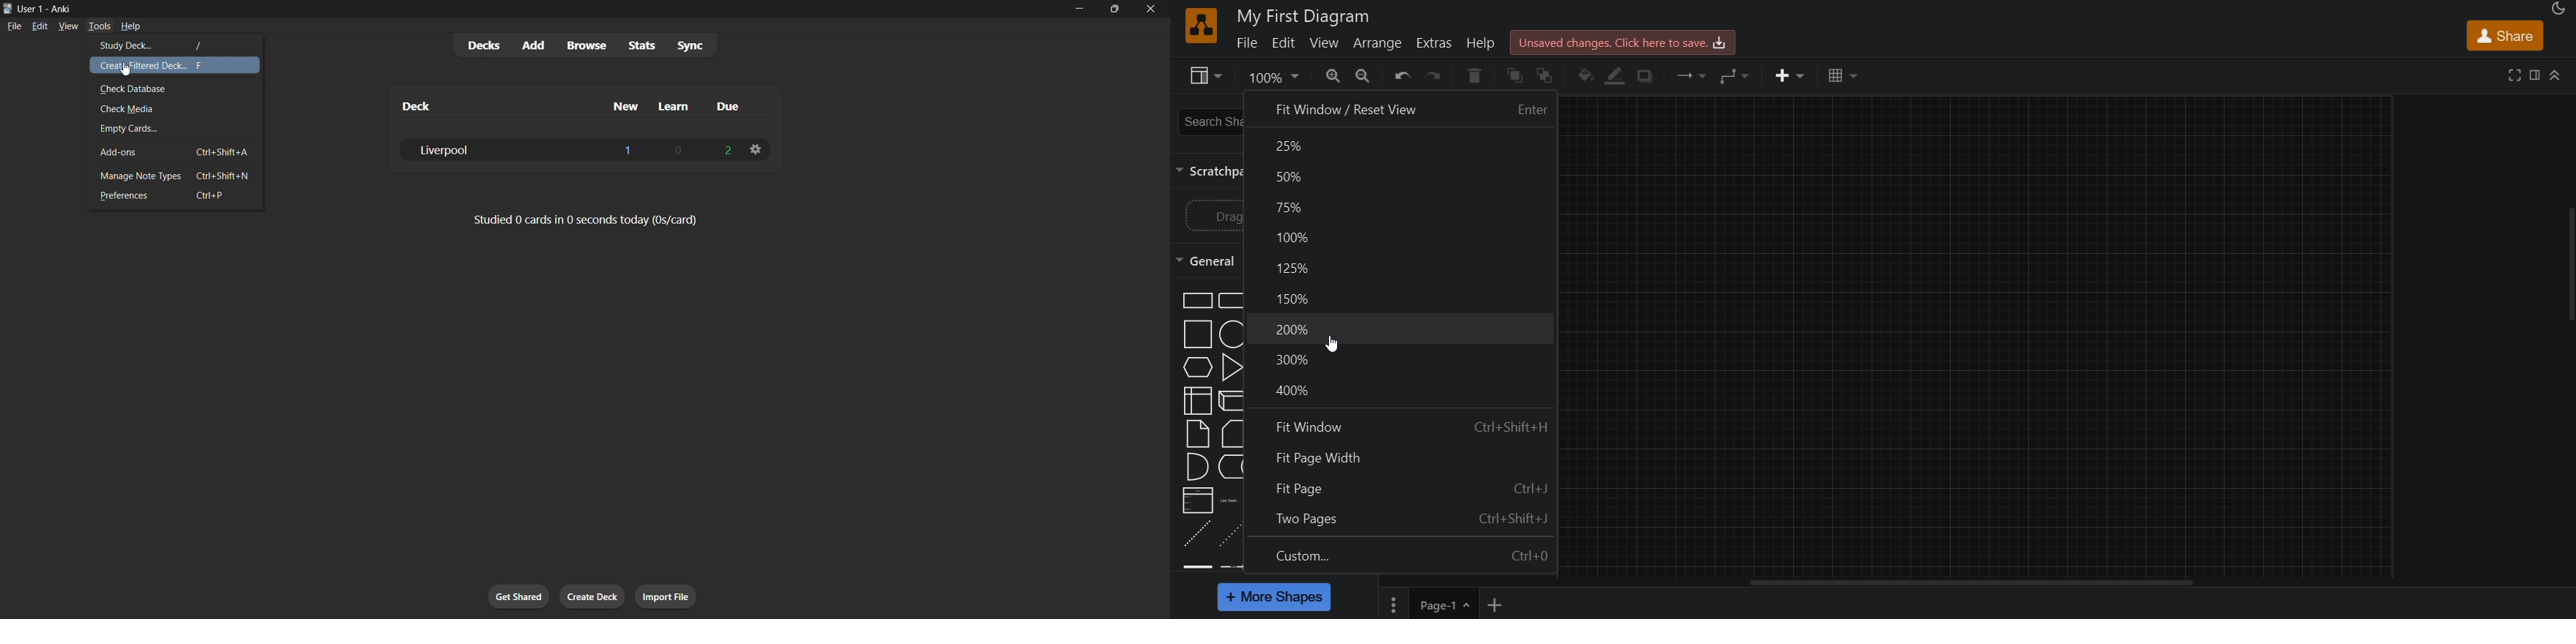 The width and height of the screenshot is (2576, 644). Describe the element at coordinates (1407, 460) in the screenshot. I see `fit page width` at that location.